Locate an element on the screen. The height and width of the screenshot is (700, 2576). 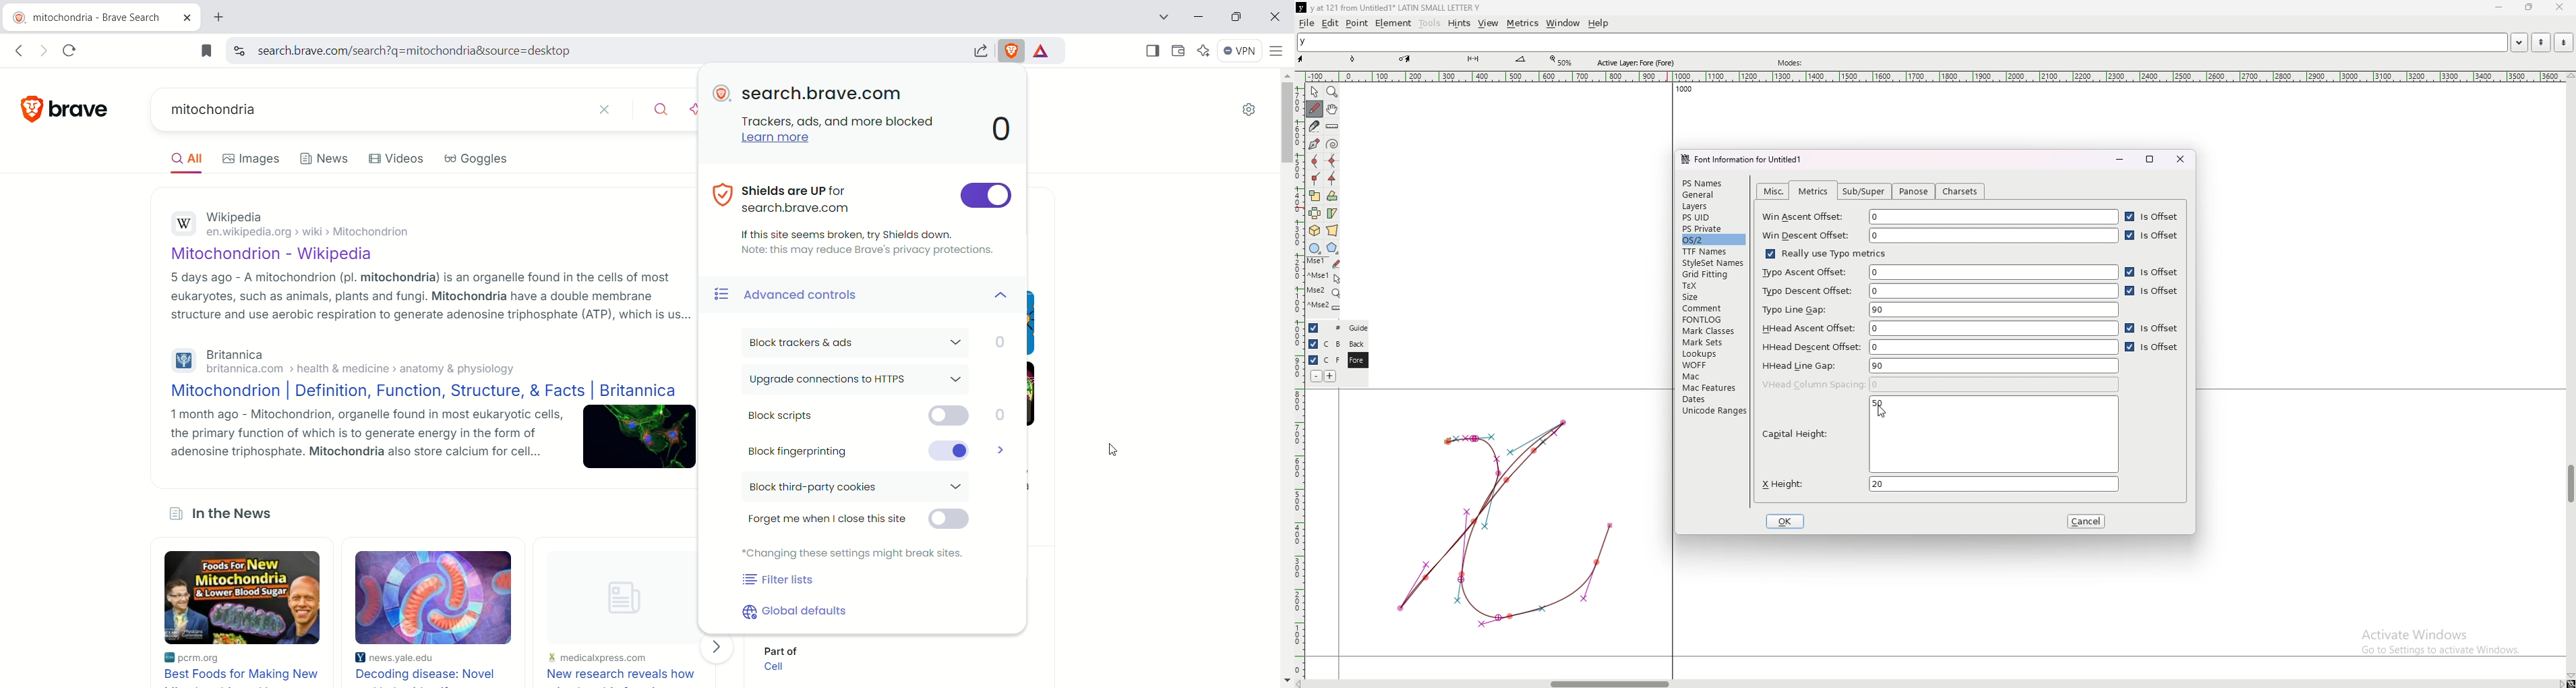
tools is located at coordinates (1430, 23).